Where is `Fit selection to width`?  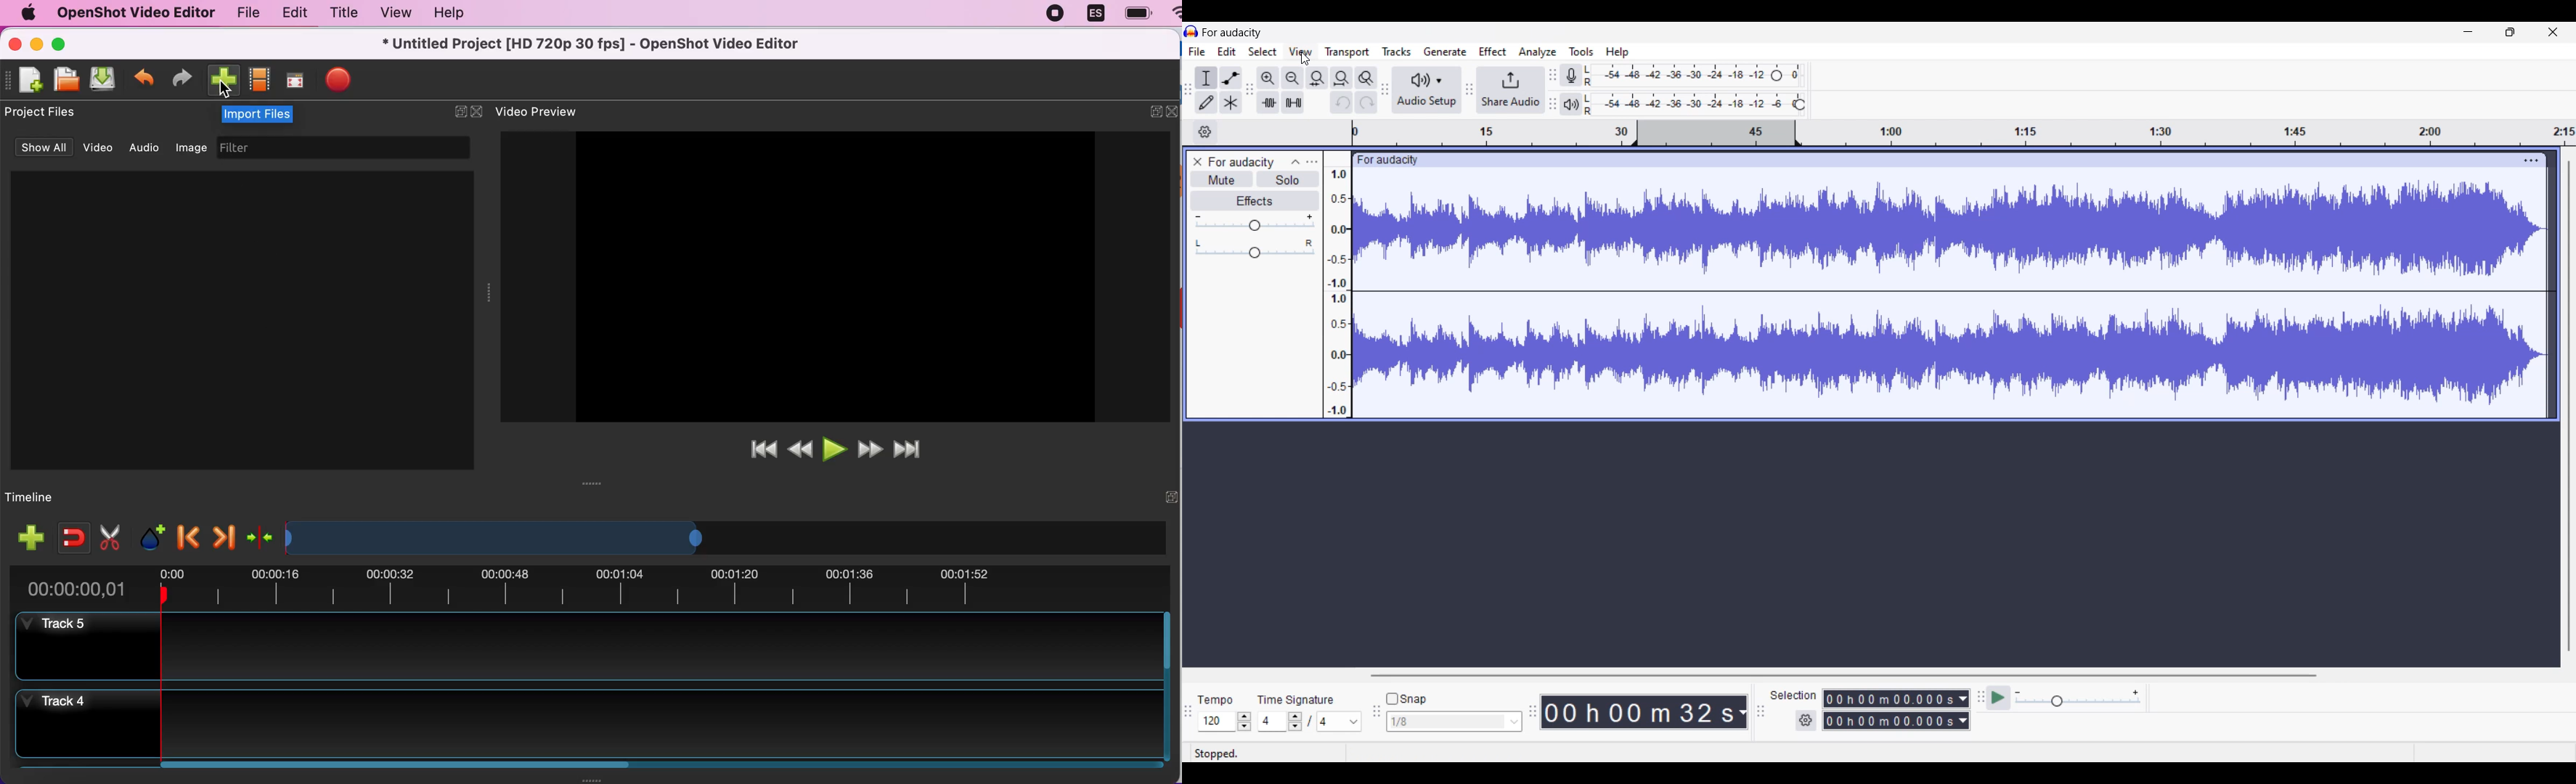 Fit selection to width is located at coordinates (1317, 78).